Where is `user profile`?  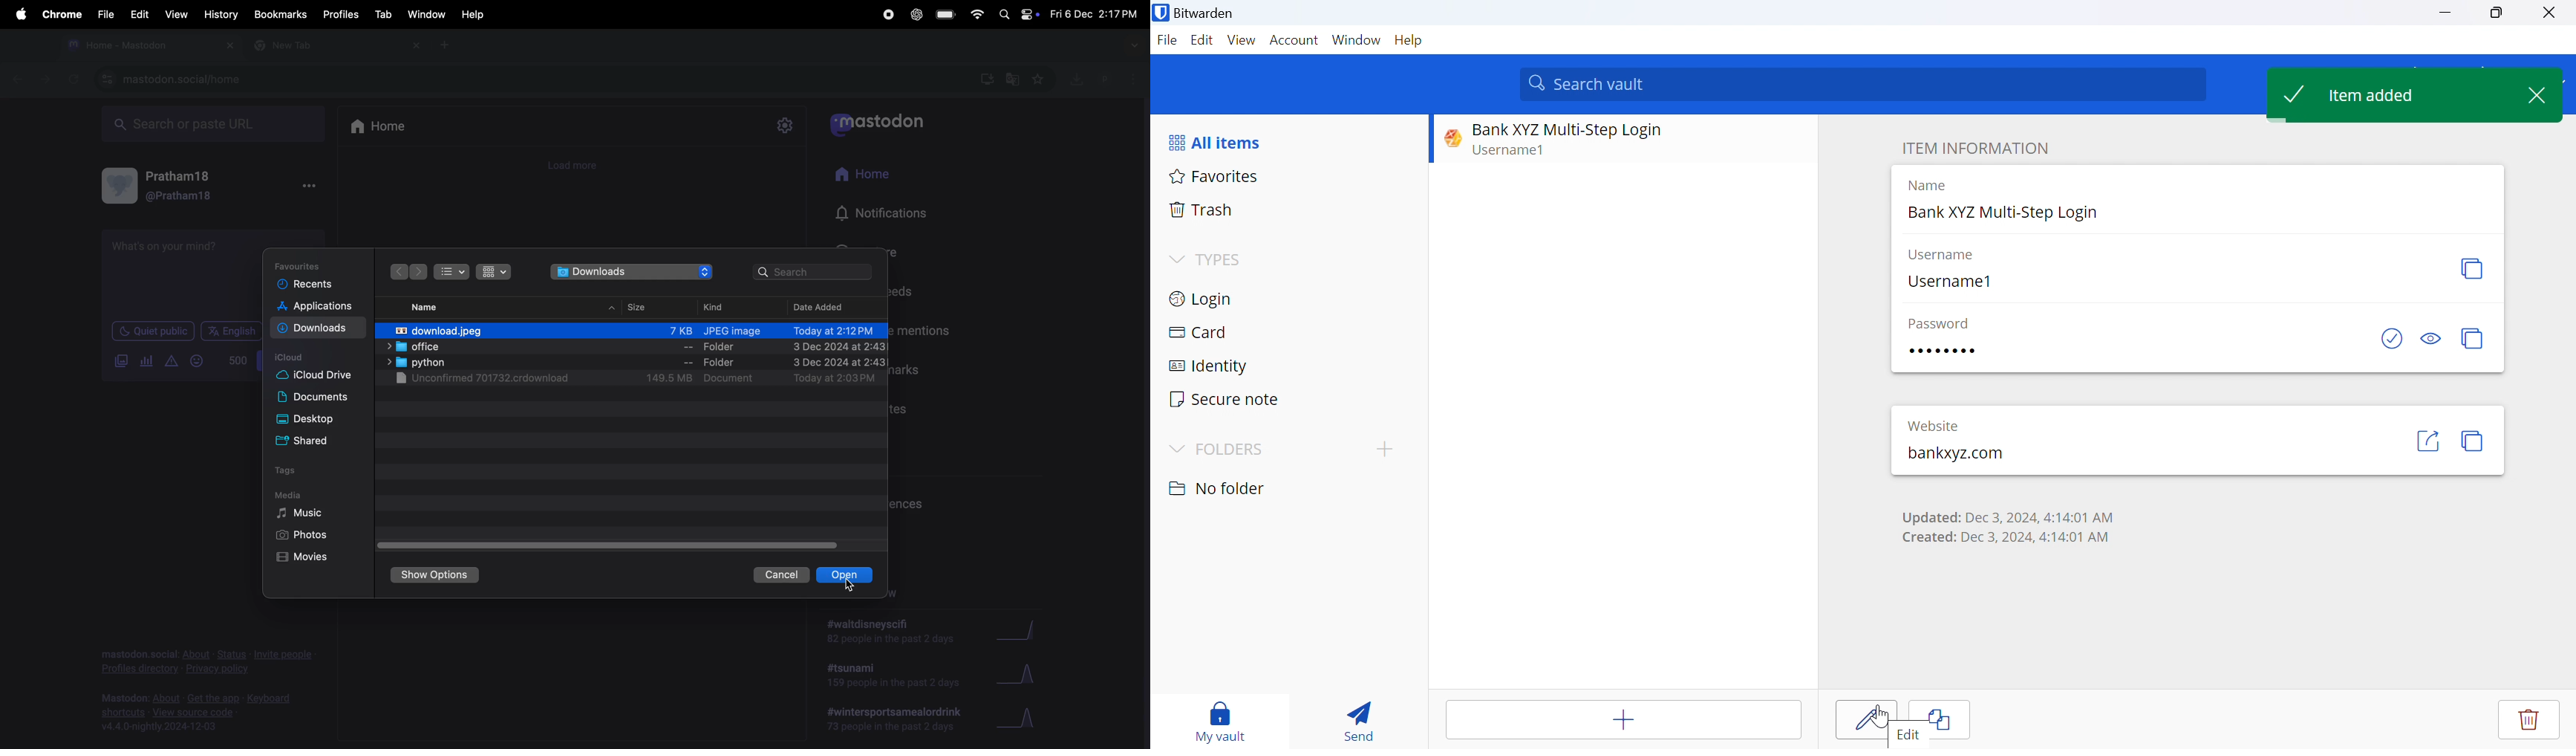 user profile is located at coordinates (172, 186).